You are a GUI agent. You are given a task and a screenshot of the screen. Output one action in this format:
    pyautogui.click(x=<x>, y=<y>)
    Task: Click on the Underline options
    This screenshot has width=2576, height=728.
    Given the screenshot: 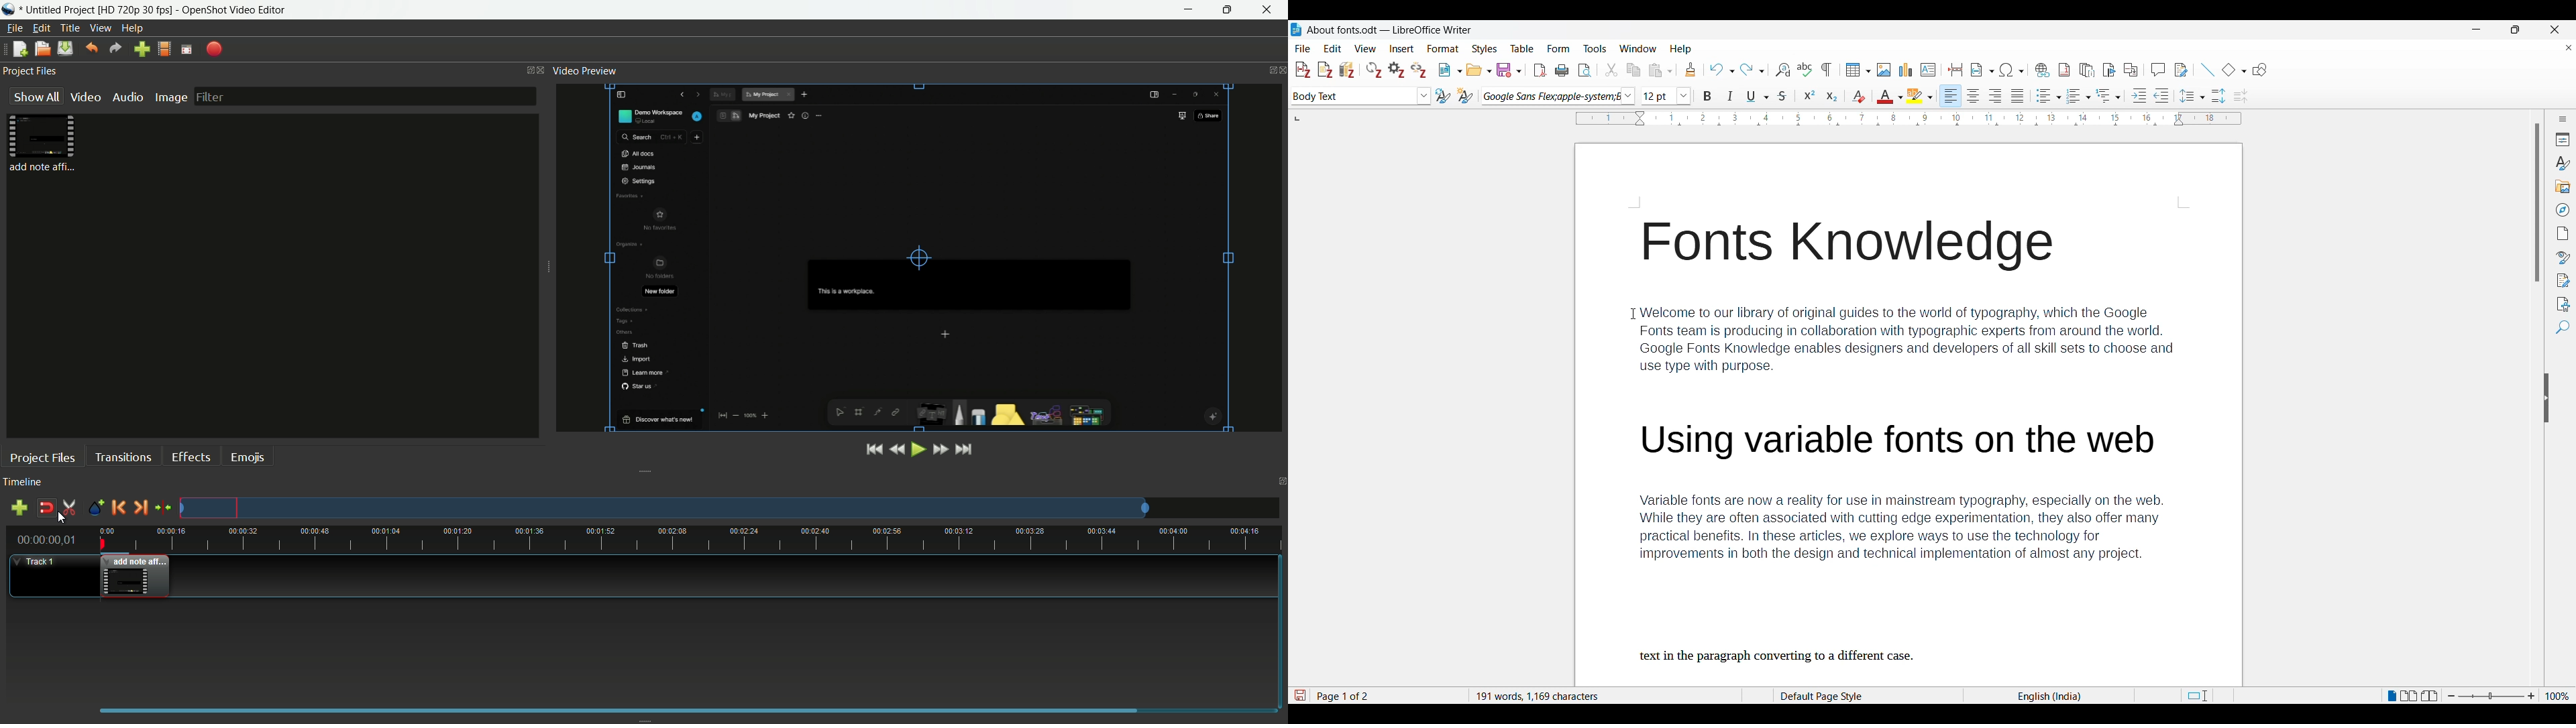 What is the action you would take?
    pyautogui.click(x=1758, y=97)
    